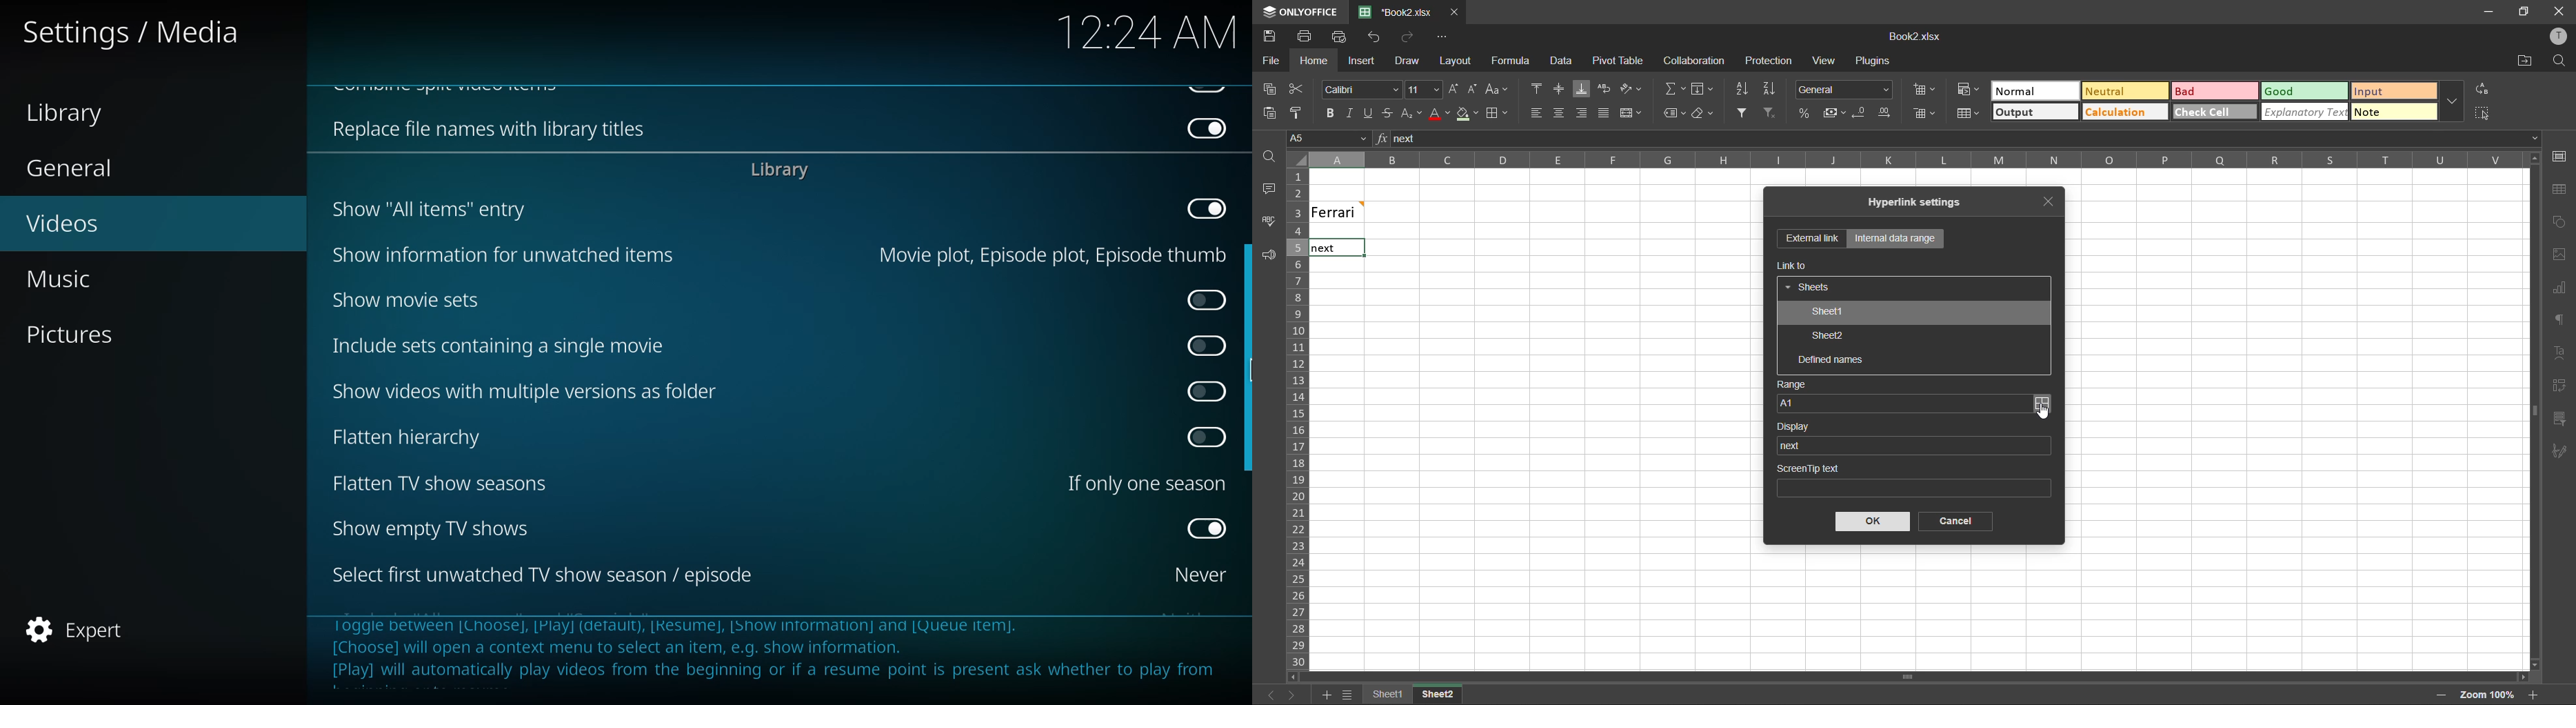 This screenshot has width=2576, height=728. Describe the element at coordinates (1799, 426) in the screenshot. I see `display` at that location.